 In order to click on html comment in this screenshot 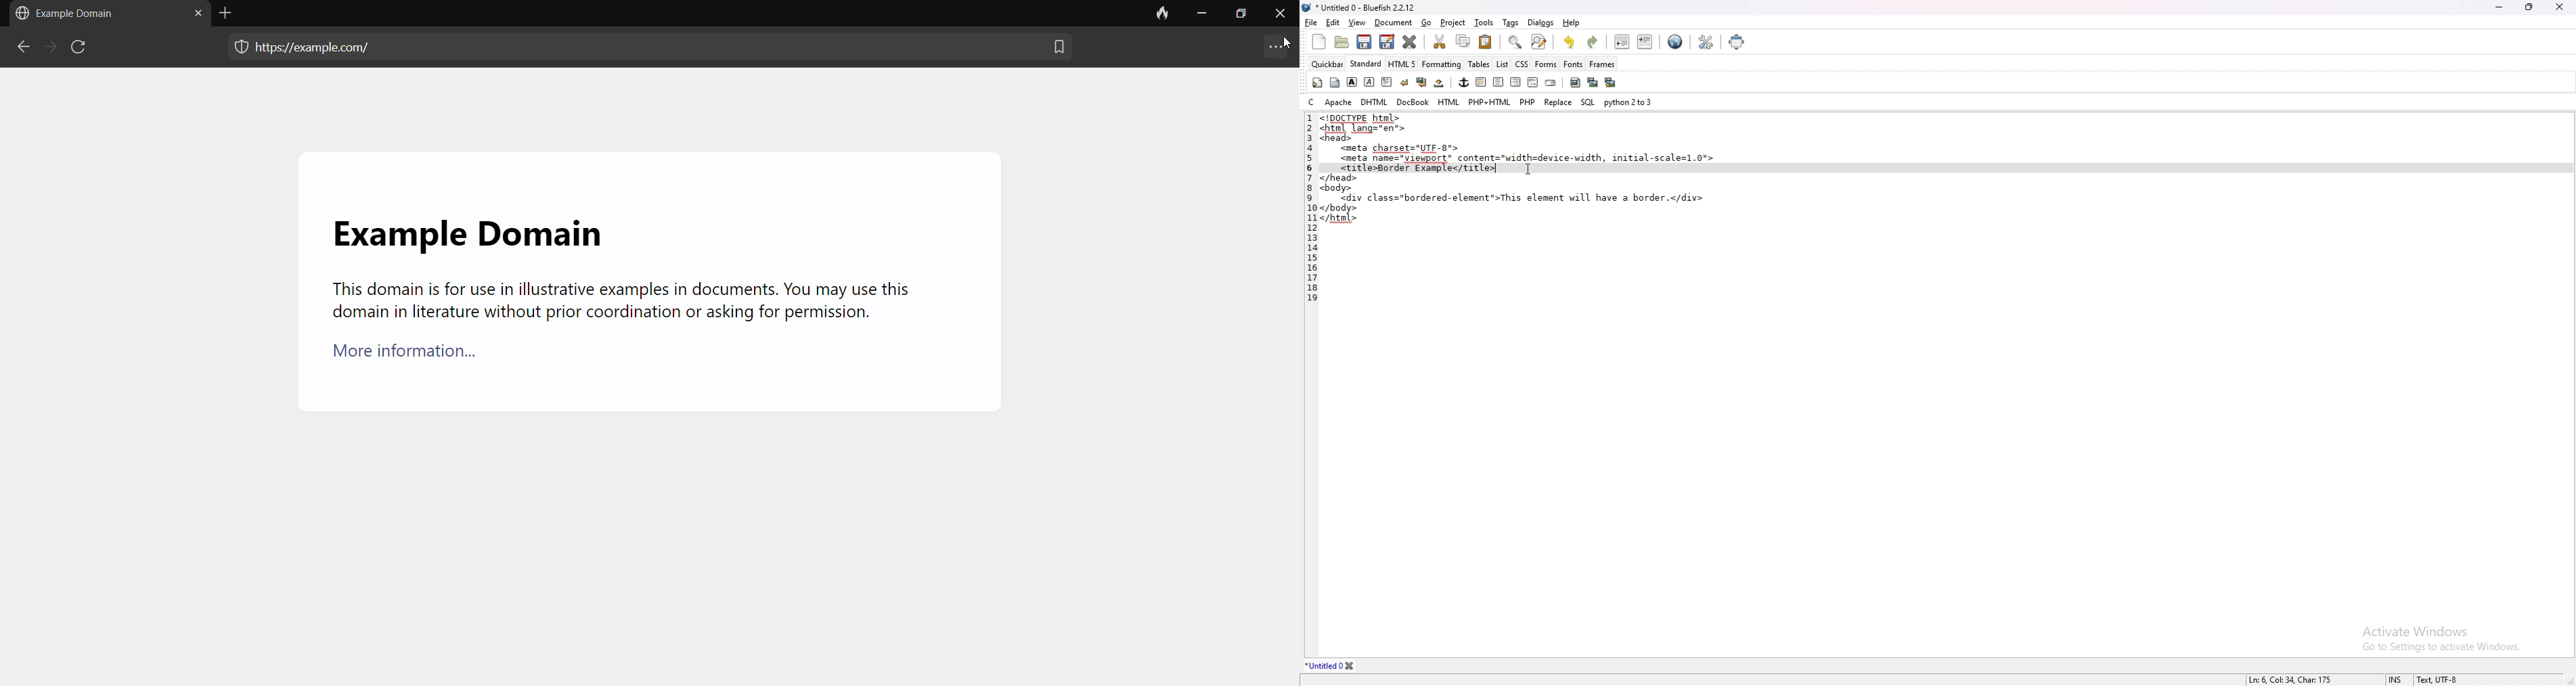, I will do `click(1532, 82)`.